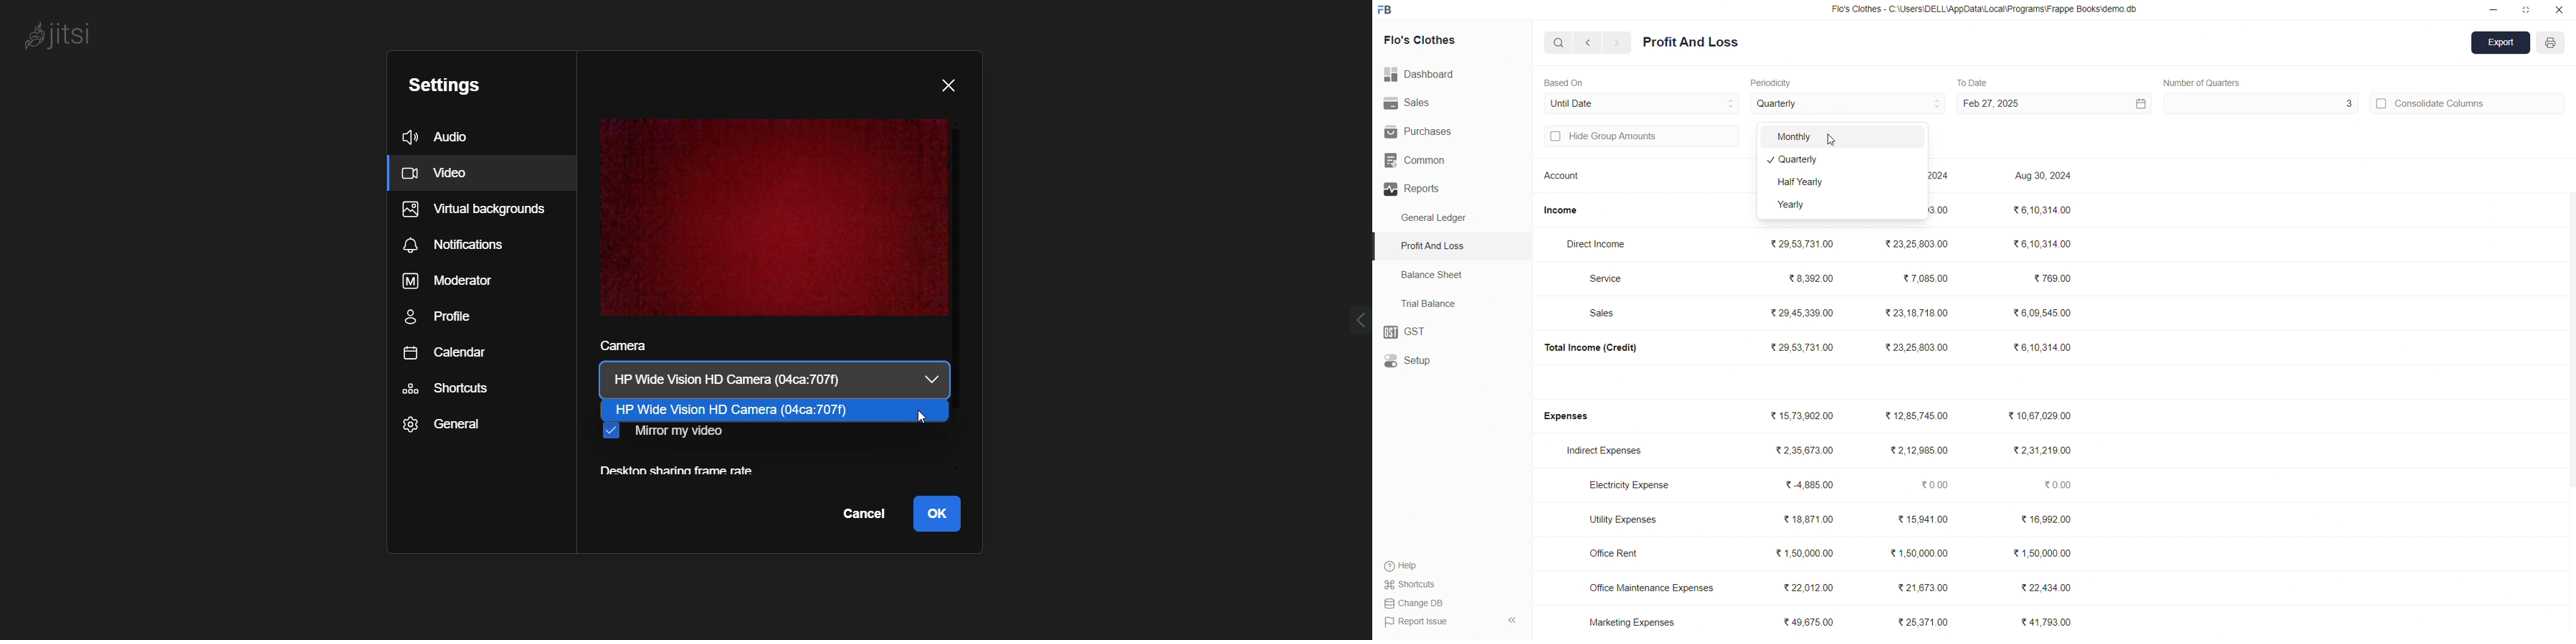 Image resolution: width=2576 pixels, height=644 pixels. What do you see at coordinates (2045, 177) in the screenshot?
I see `Aug 30, 2024` at bounding box center [2045, 177].